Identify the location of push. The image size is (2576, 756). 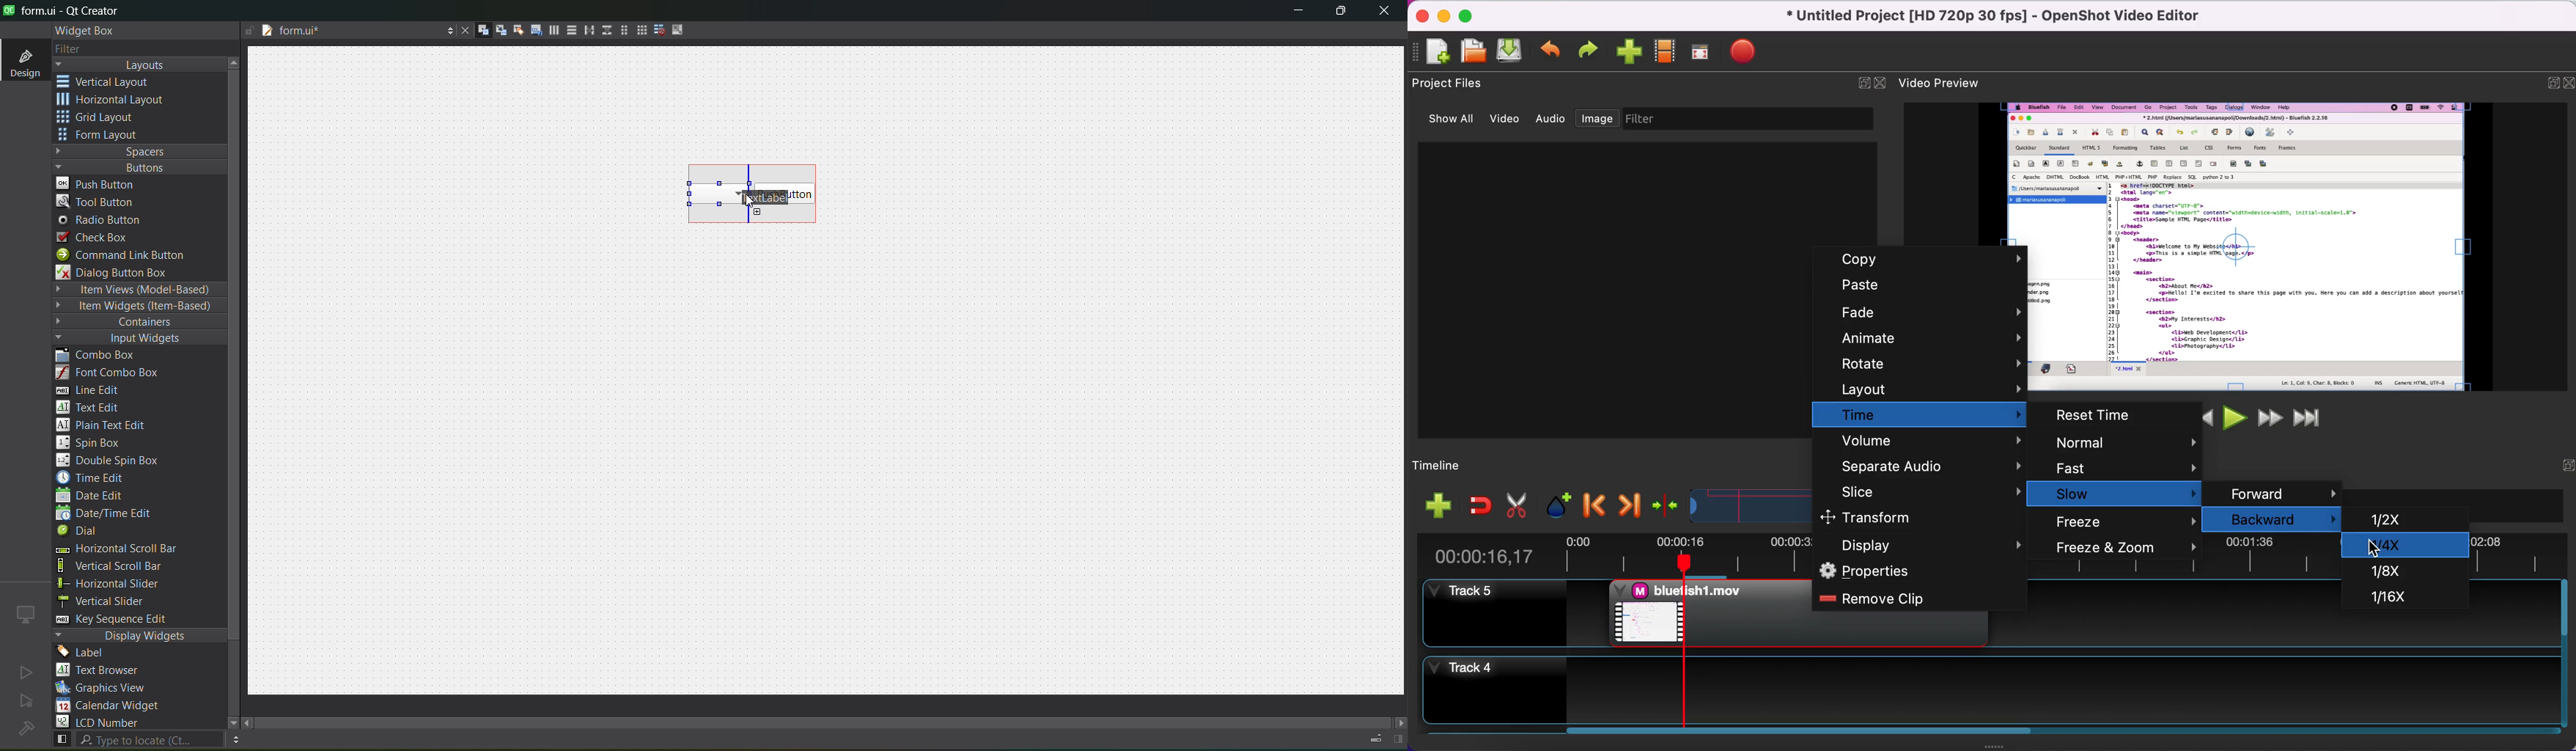
(97, 183).